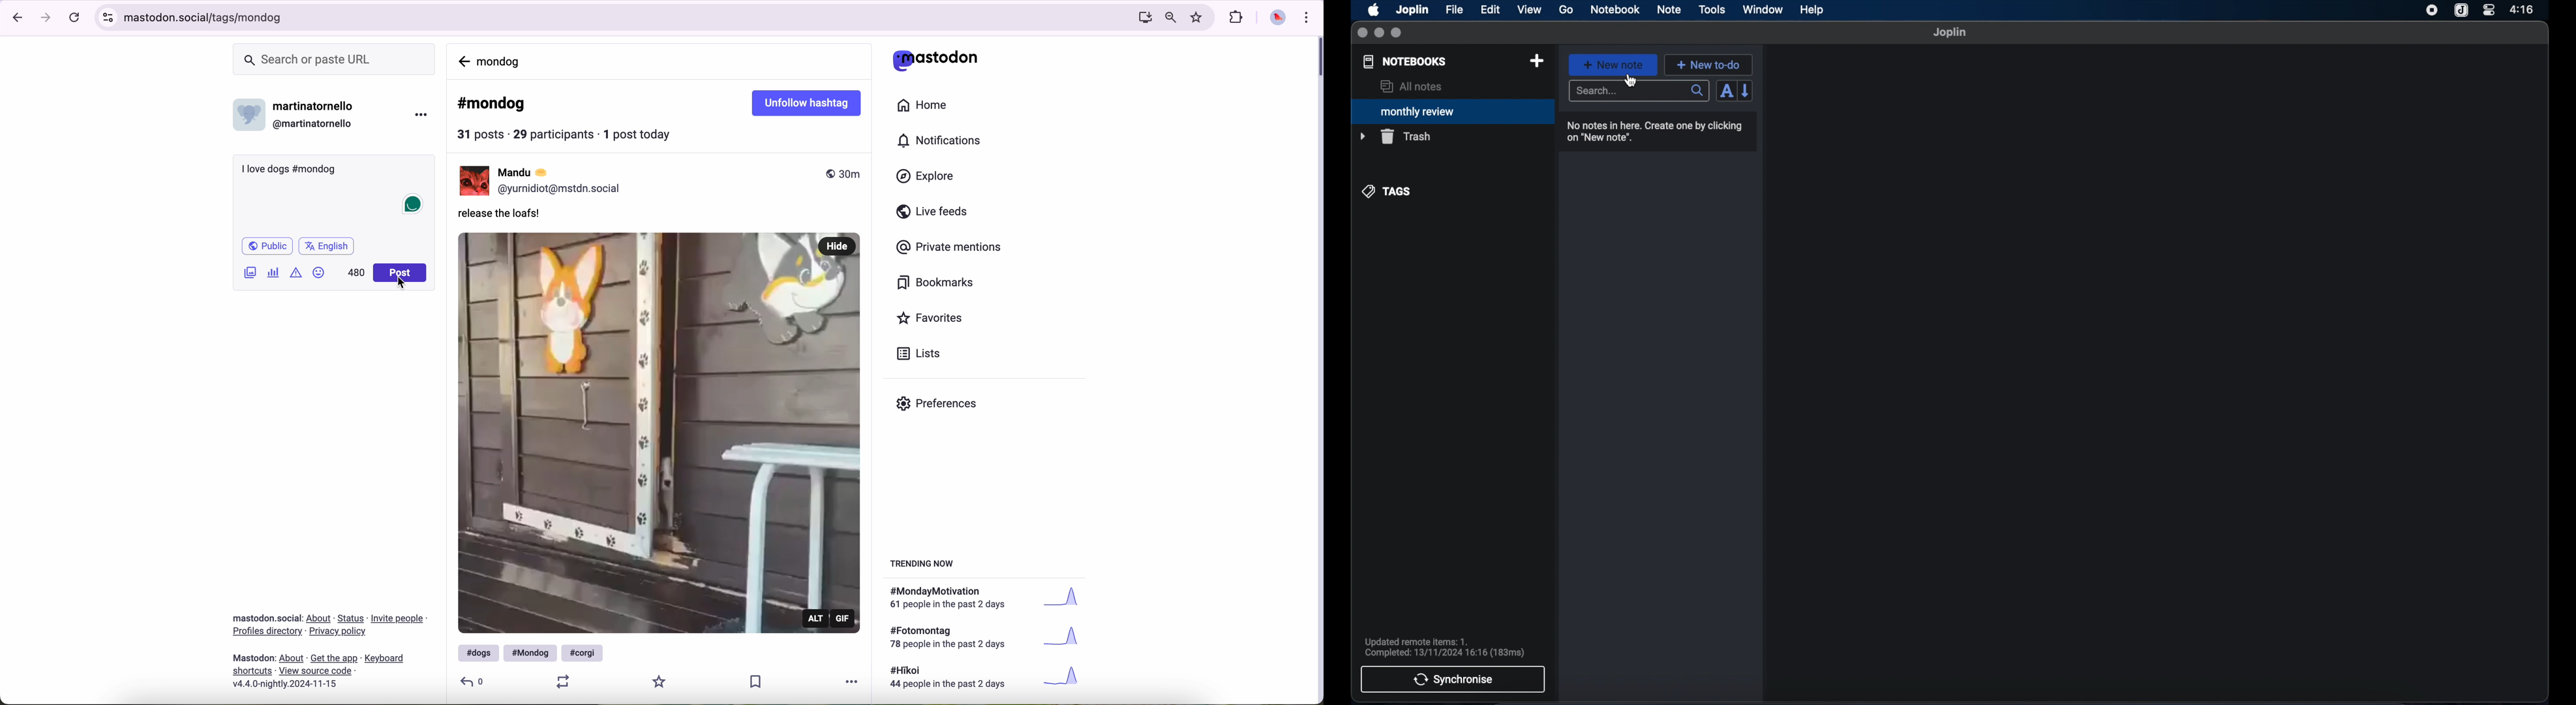 This screenshot has height=728, width=2576. I want to click on text, so click(951, 638).